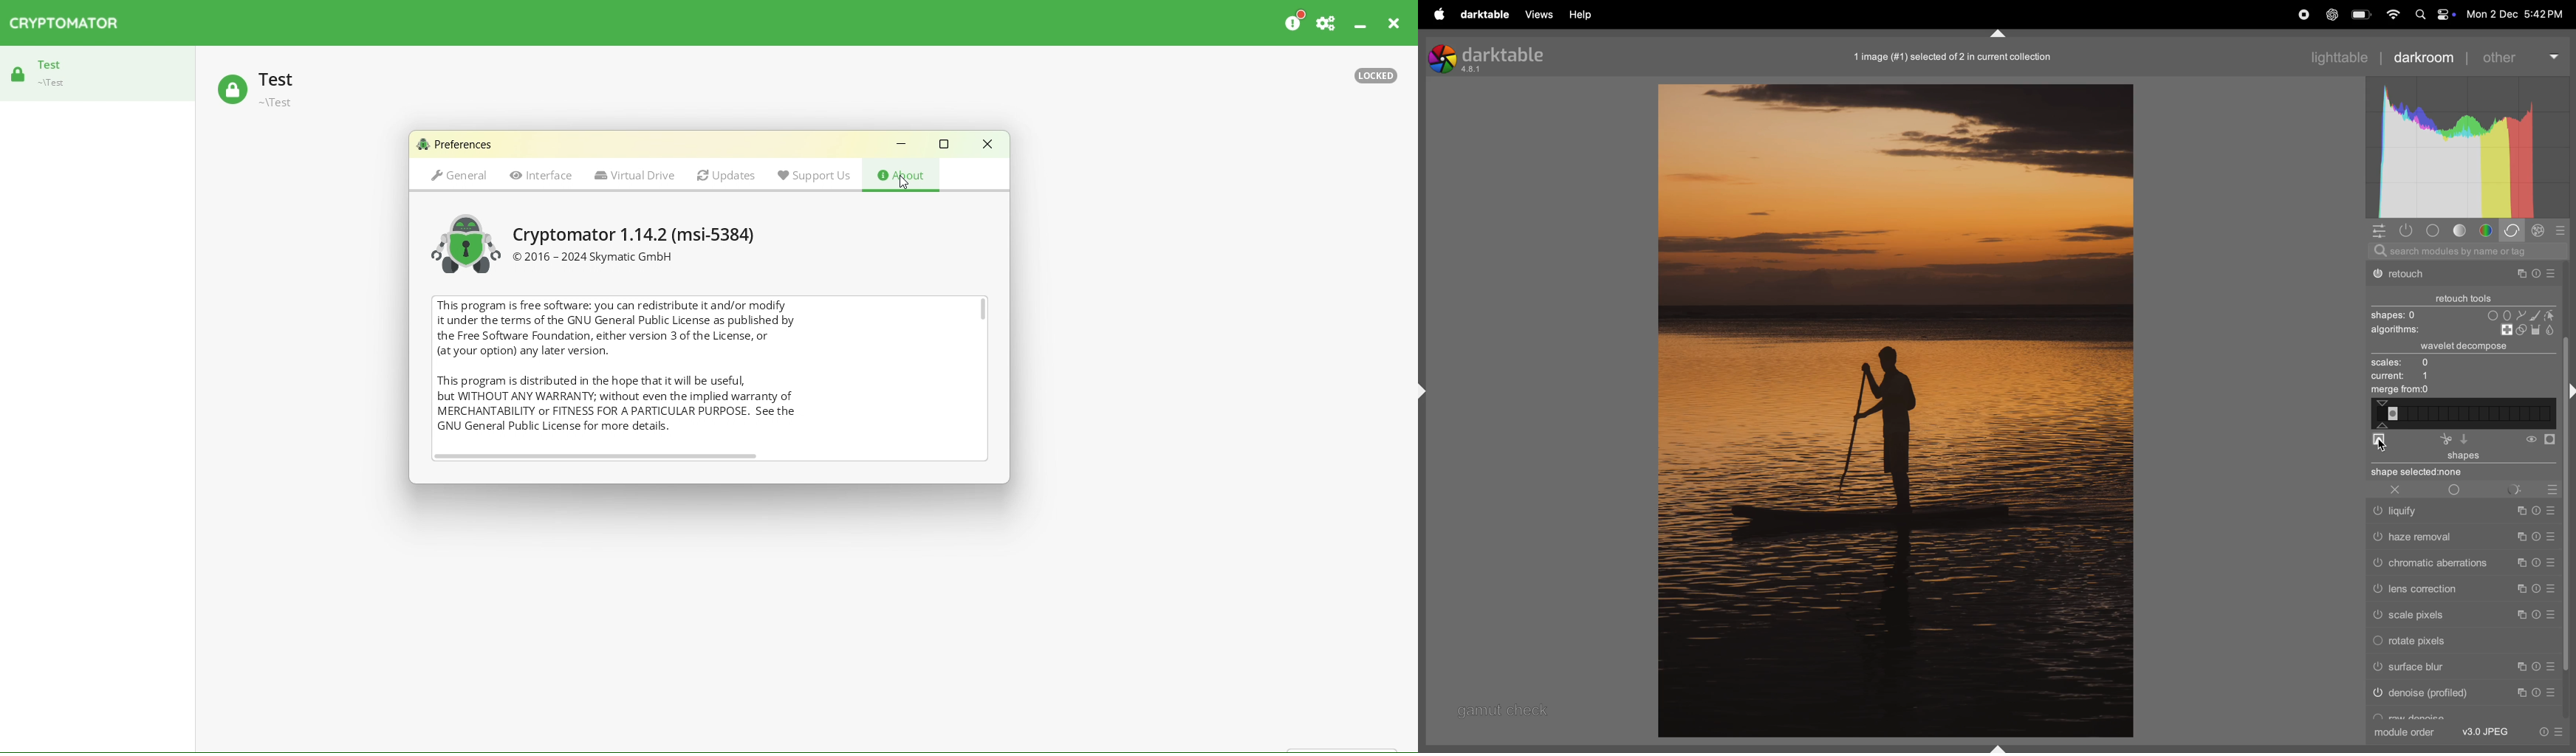 Image resolution: width=2576 pixels, height=756 pixels. What do you see at coordinates (2463, 230) in the screenshot?
I see `tones` at bounding box center [2463, 230].